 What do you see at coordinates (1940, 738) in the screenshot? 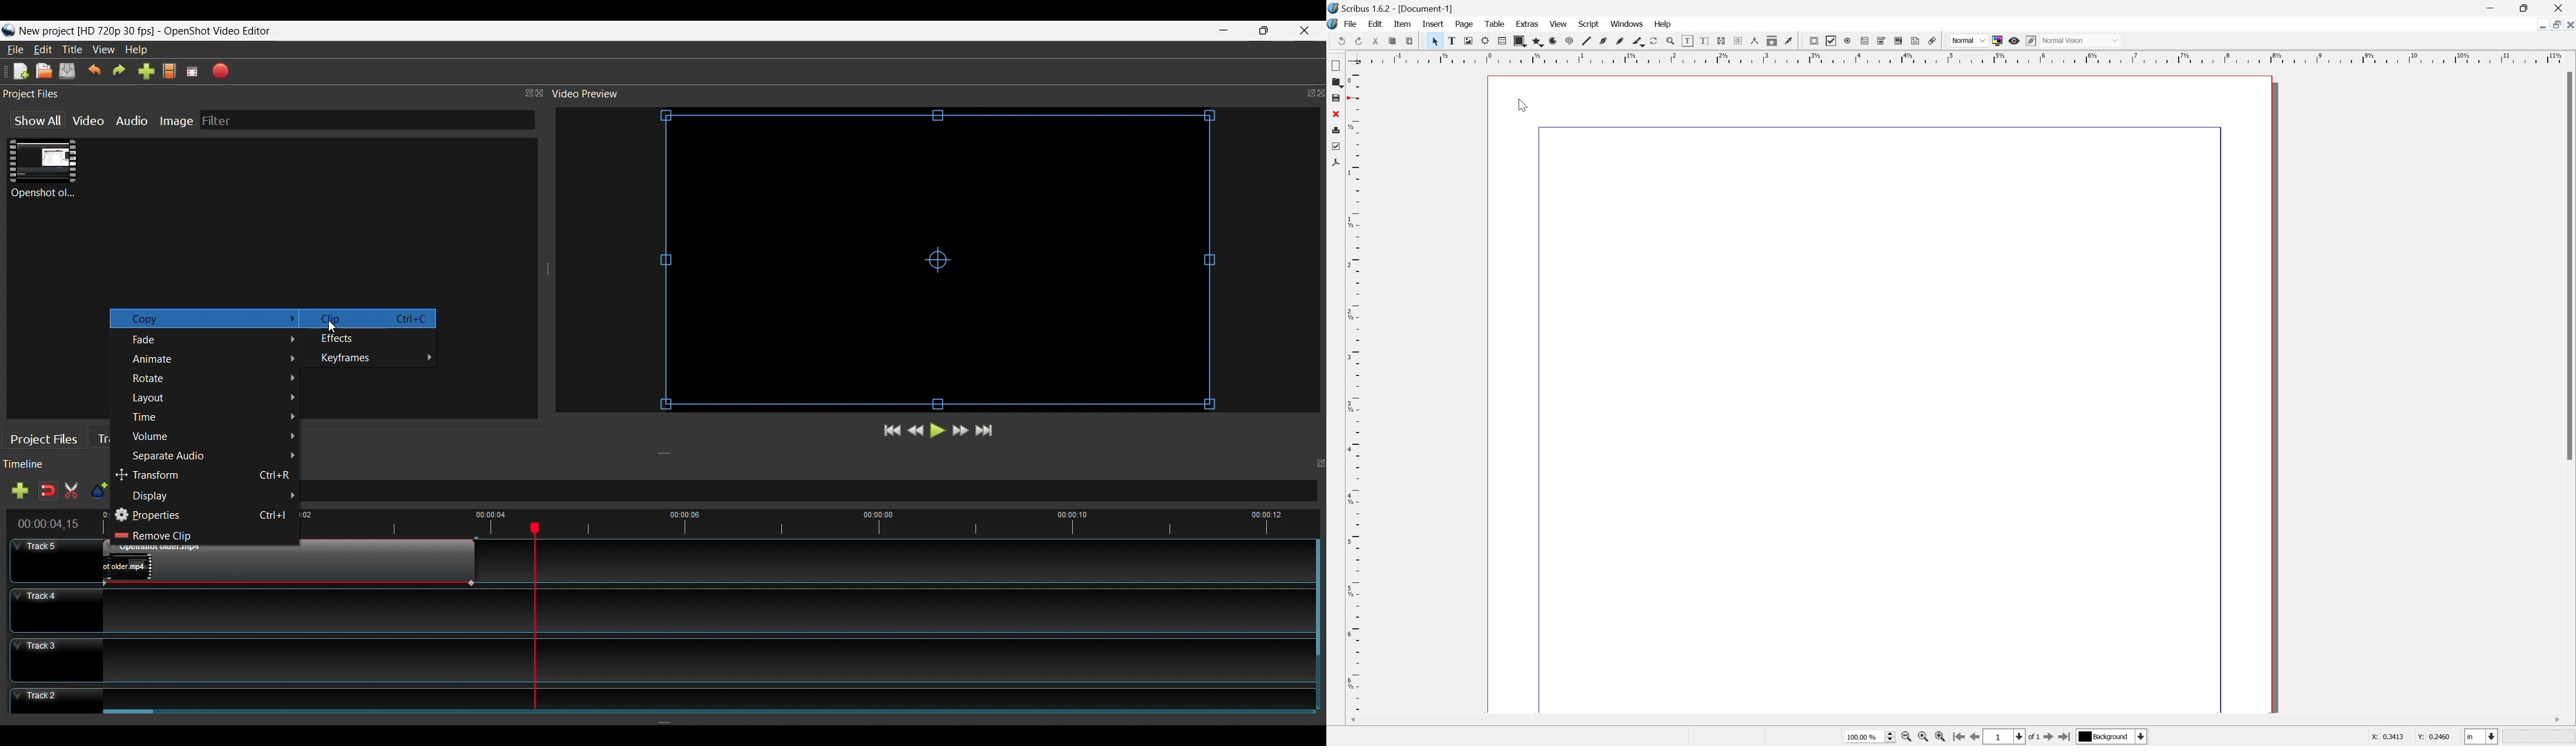
I see `zoom in` at bounding box center [1940, 738].